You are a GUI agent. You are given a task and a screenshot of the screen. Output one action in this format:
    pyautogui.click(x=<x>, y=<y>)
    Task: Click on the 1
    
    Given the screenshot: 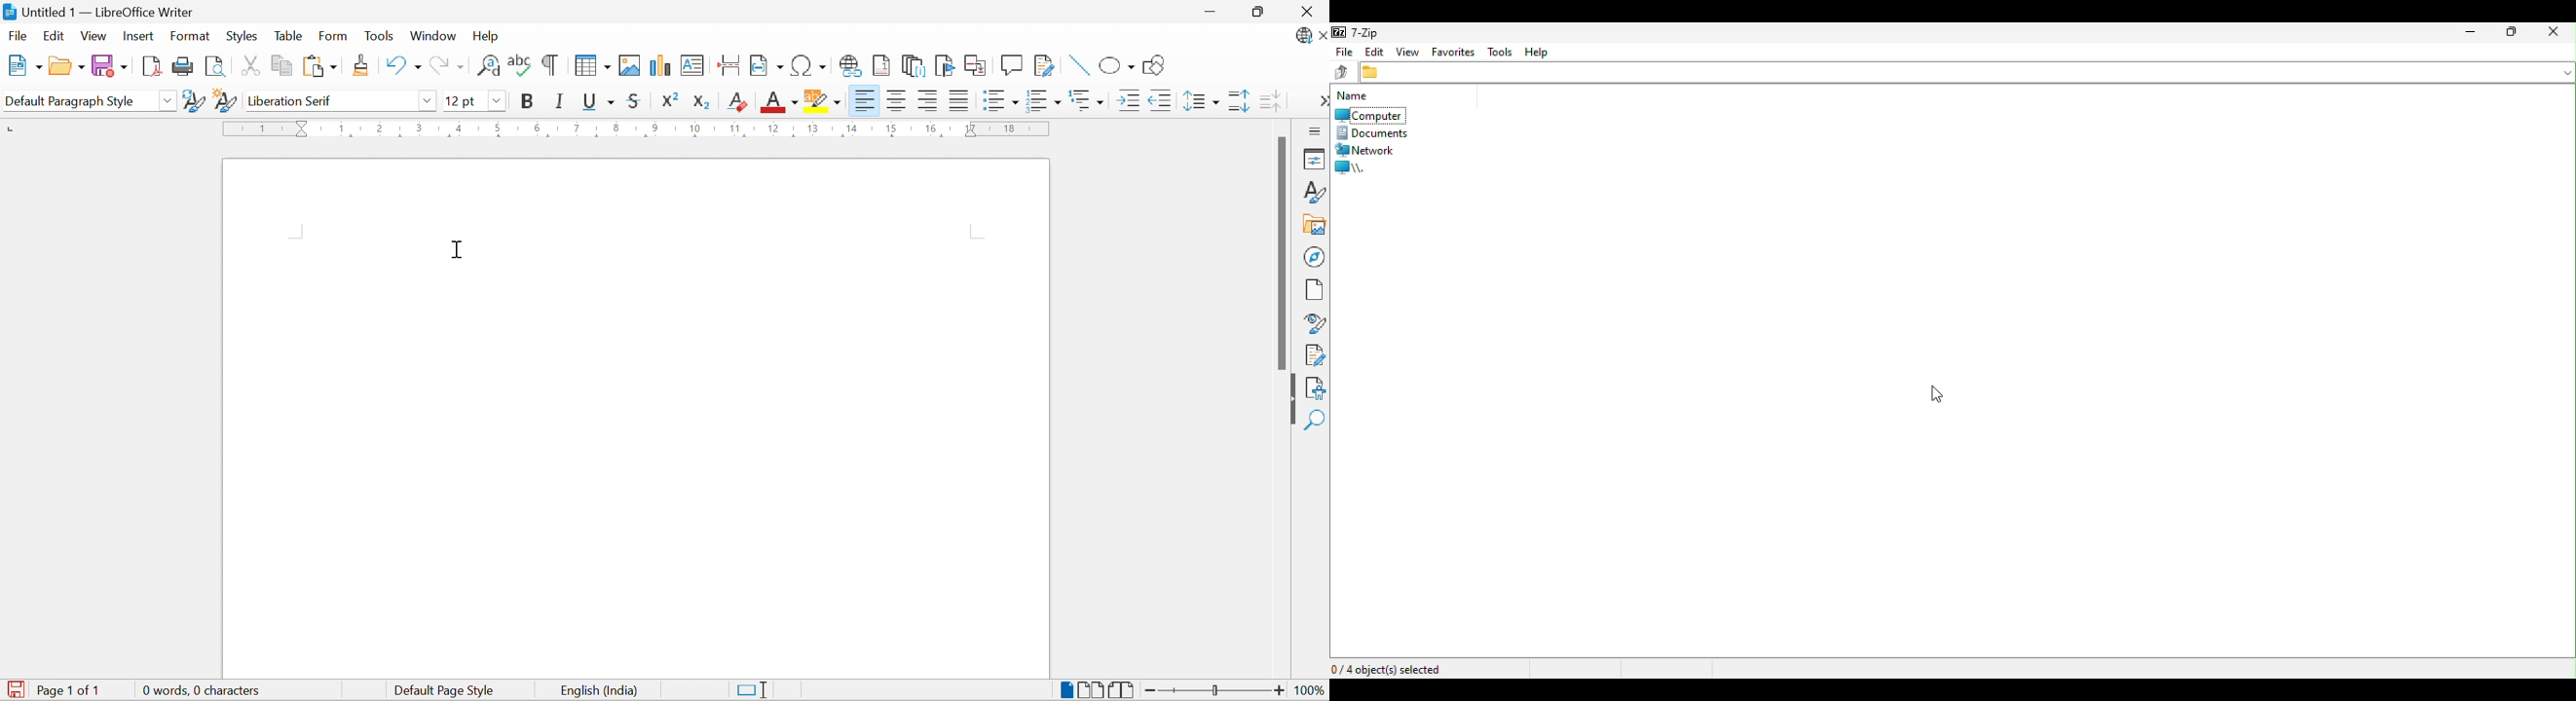 What is the action you would take?
    pyautogui.click(x=265, y=128)
    